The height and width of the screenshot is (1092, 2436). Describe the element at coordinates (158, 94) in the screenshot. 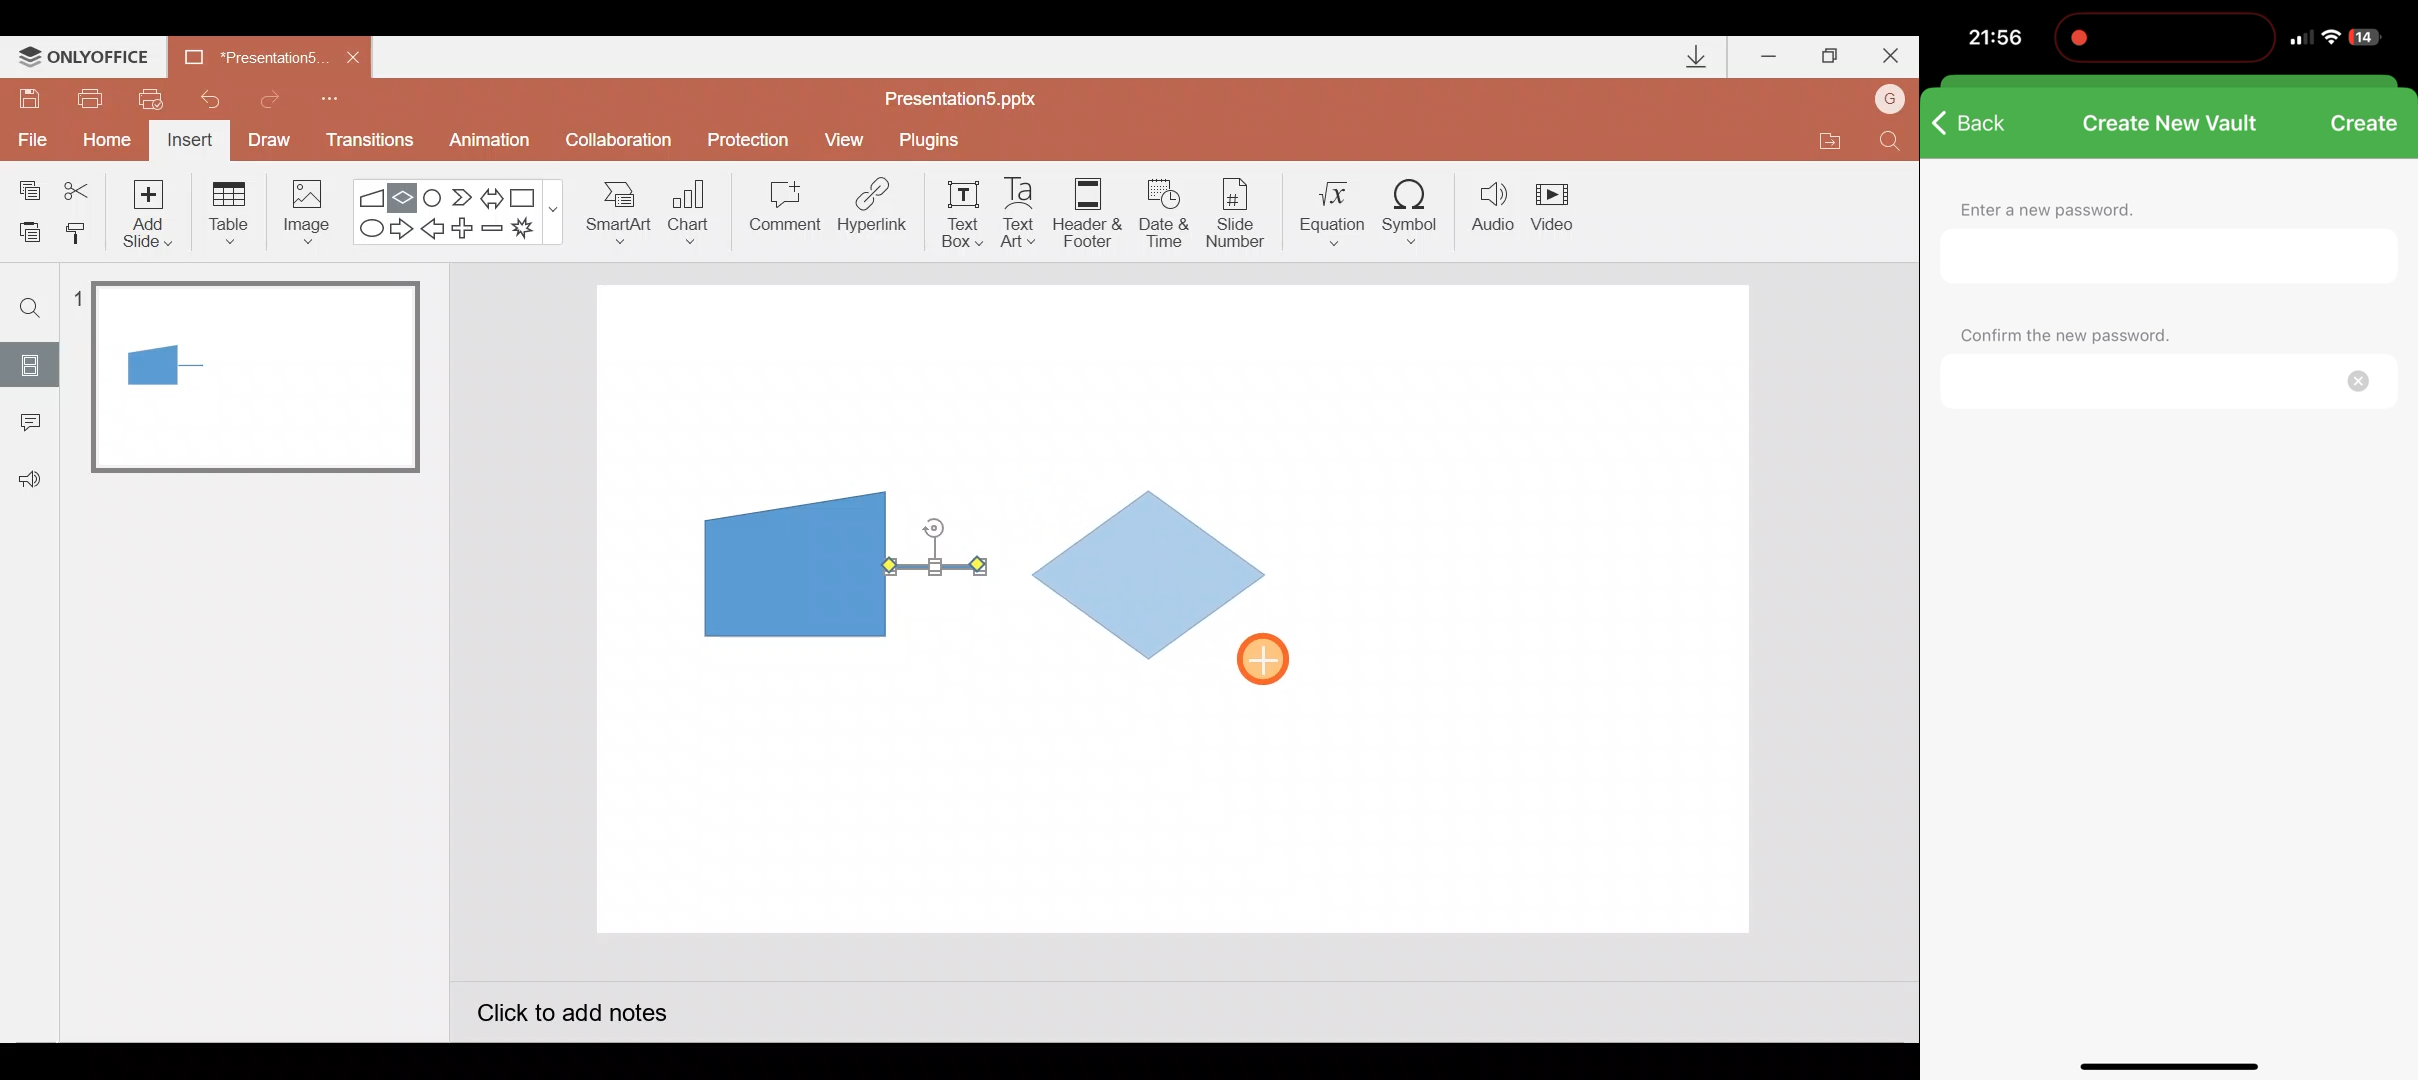

I see `Quick print` at that location.